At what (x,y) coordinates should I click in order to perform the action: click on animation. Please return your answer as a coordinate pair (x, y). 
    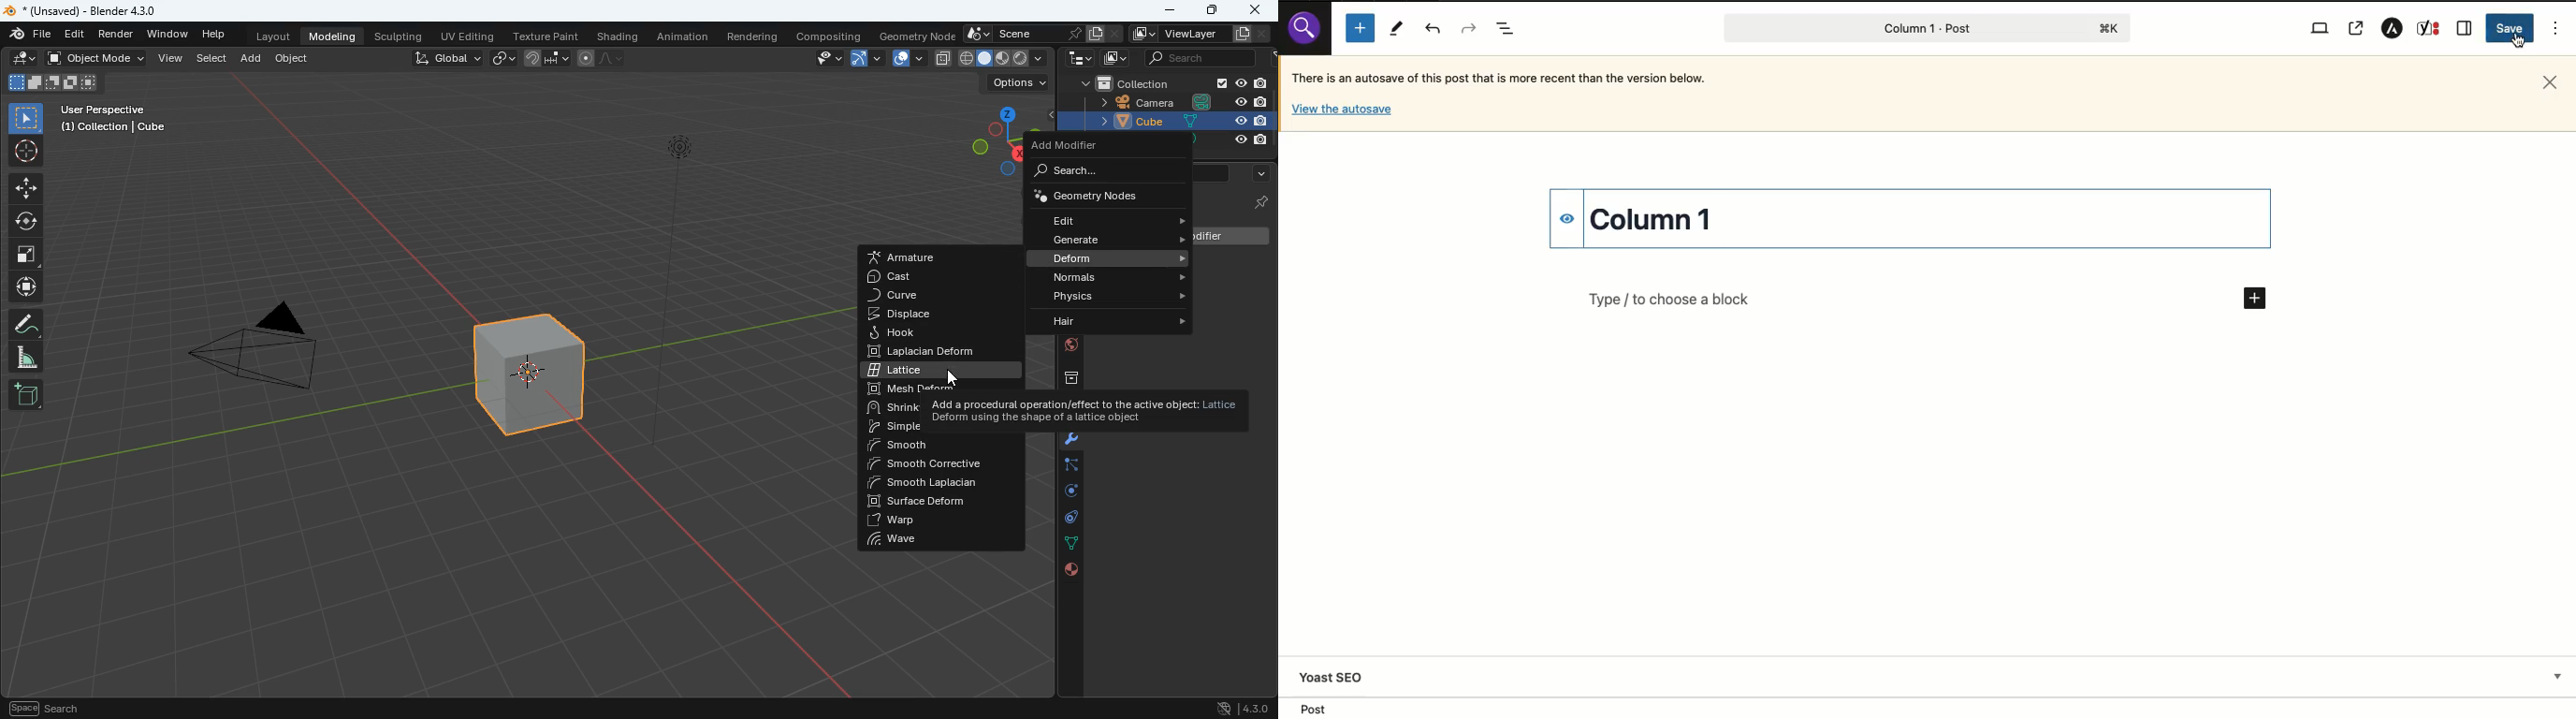
    Looking at the image, I should click on (681, 36).